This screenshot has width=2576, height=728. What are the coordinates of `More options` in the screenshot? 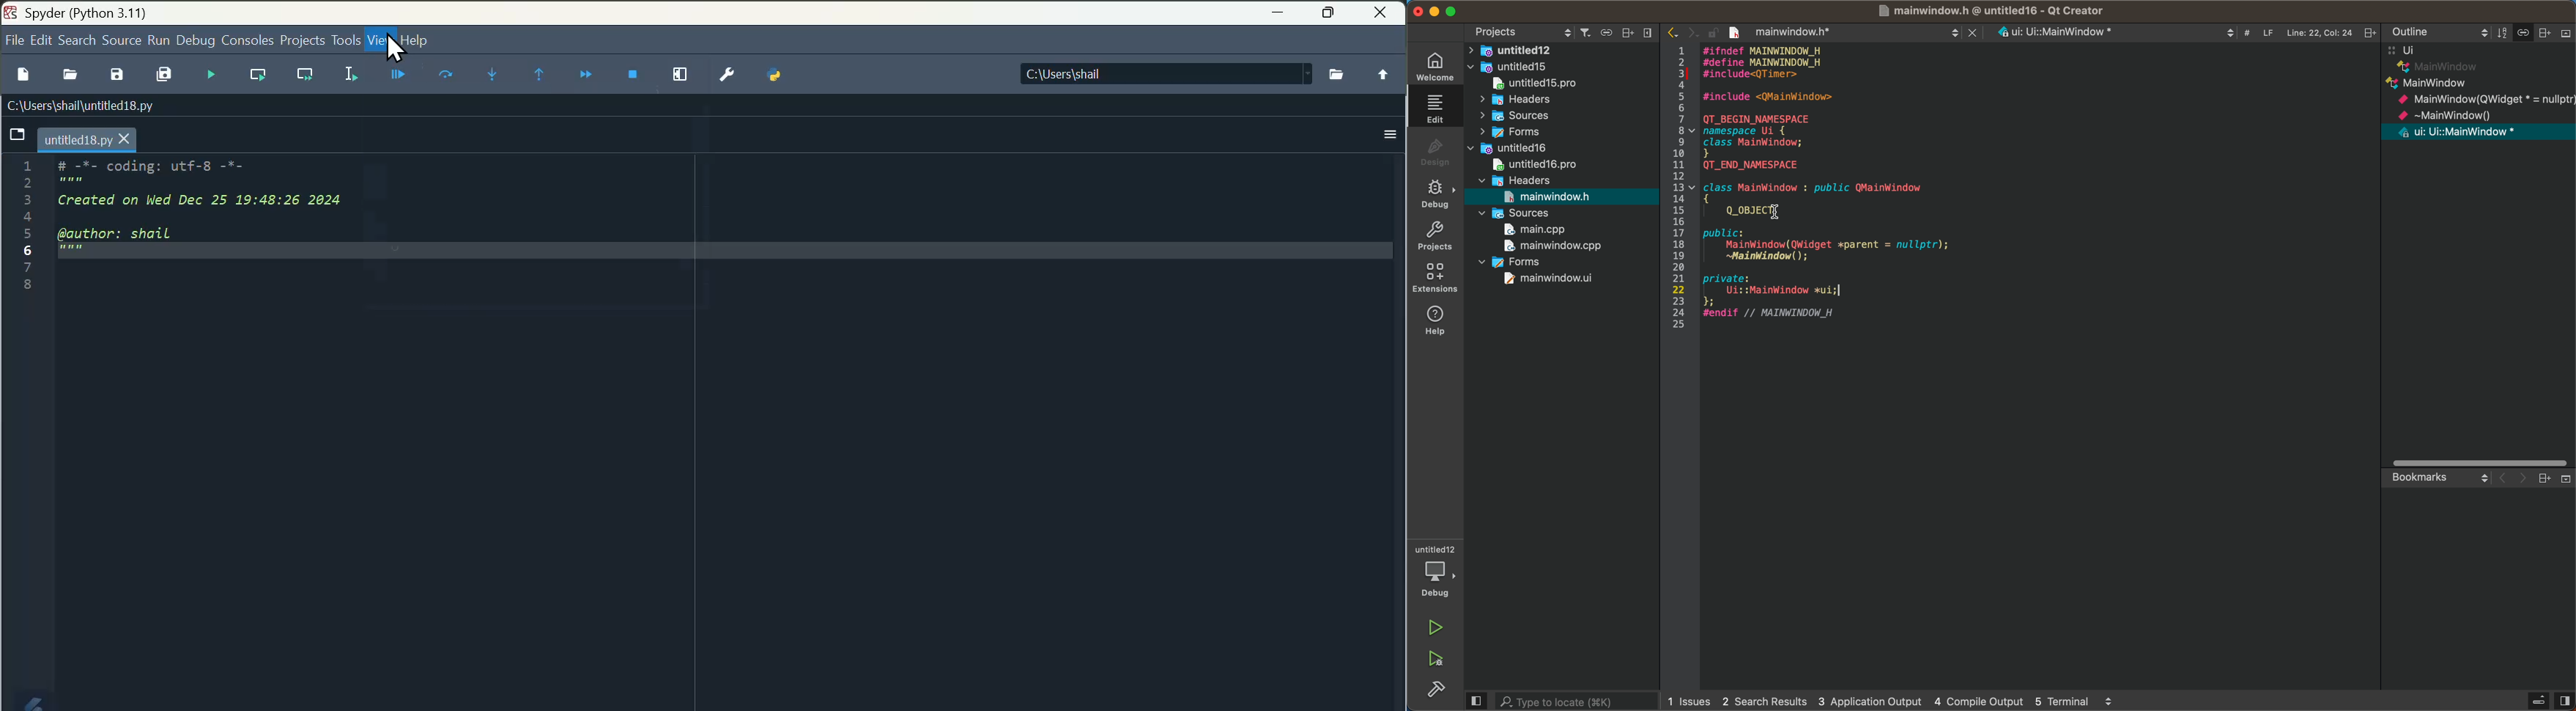 It's located at (1389, 136).